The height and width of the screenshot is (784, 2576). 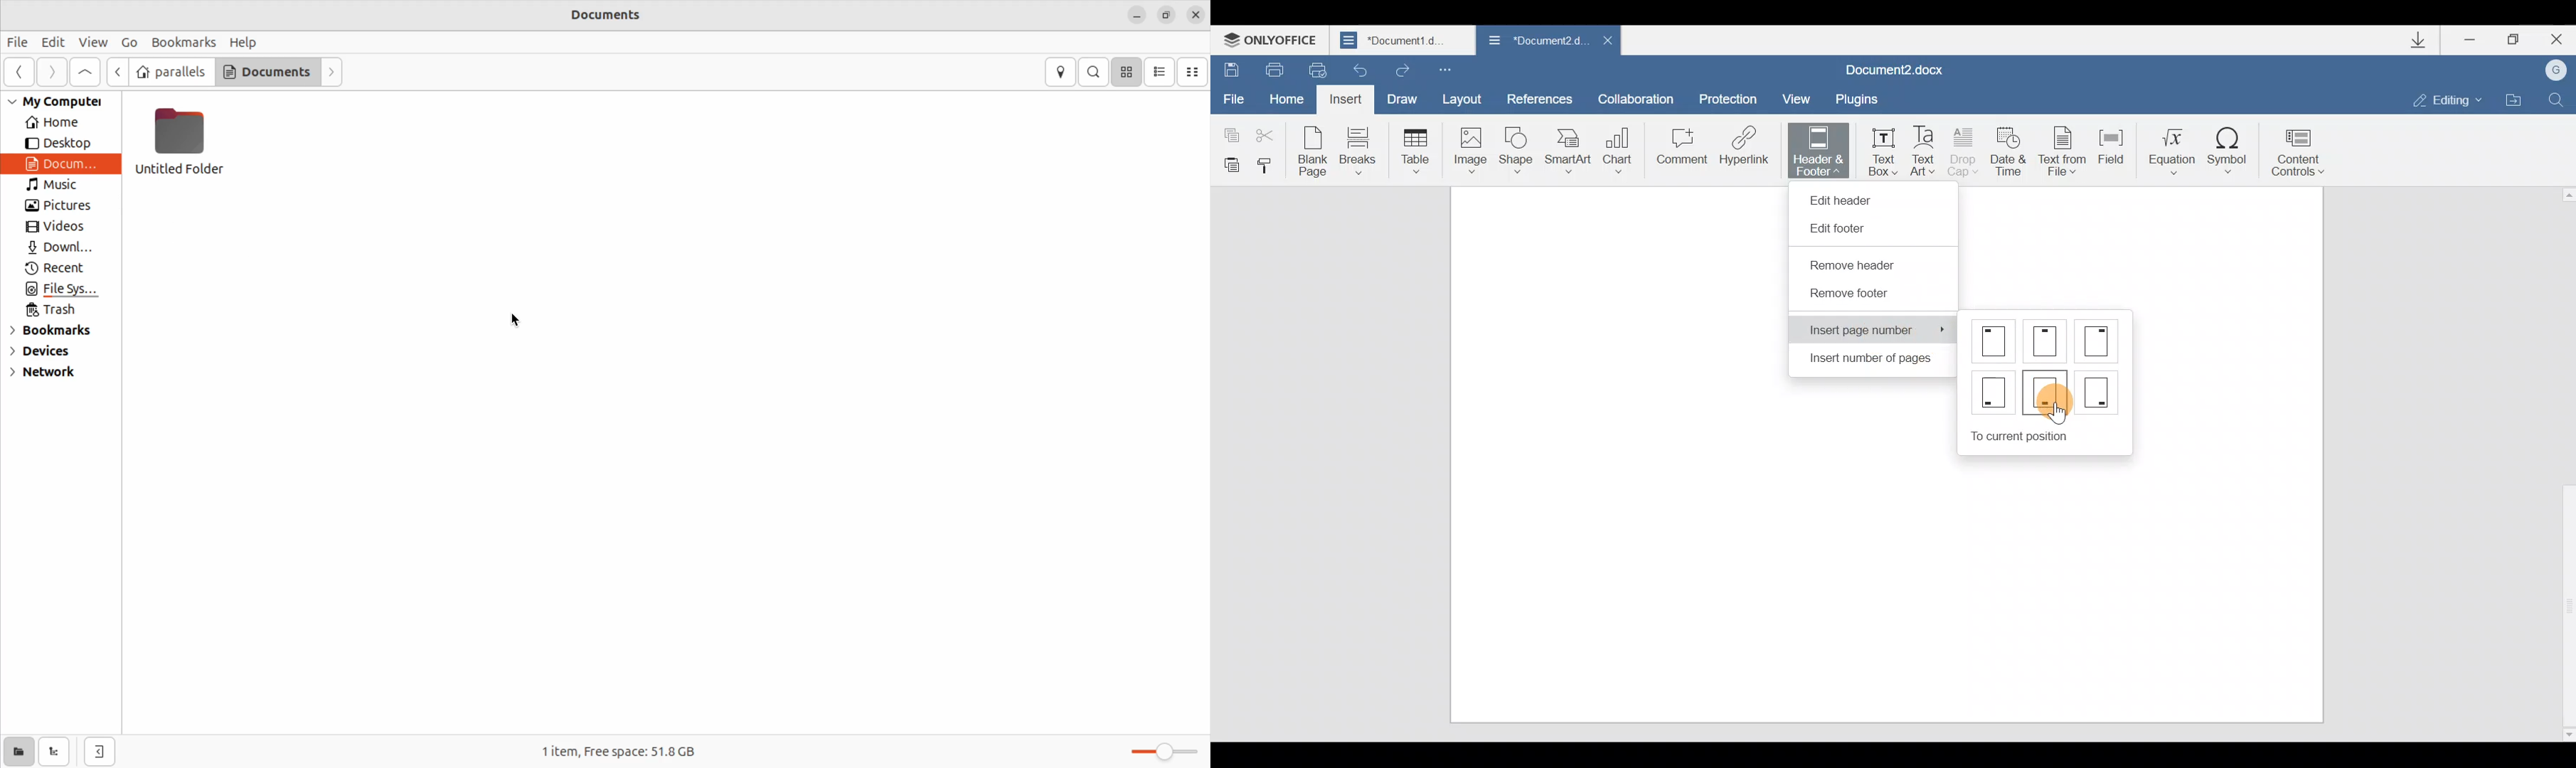 I want to click on Draw, so click(x=1406, y=97).